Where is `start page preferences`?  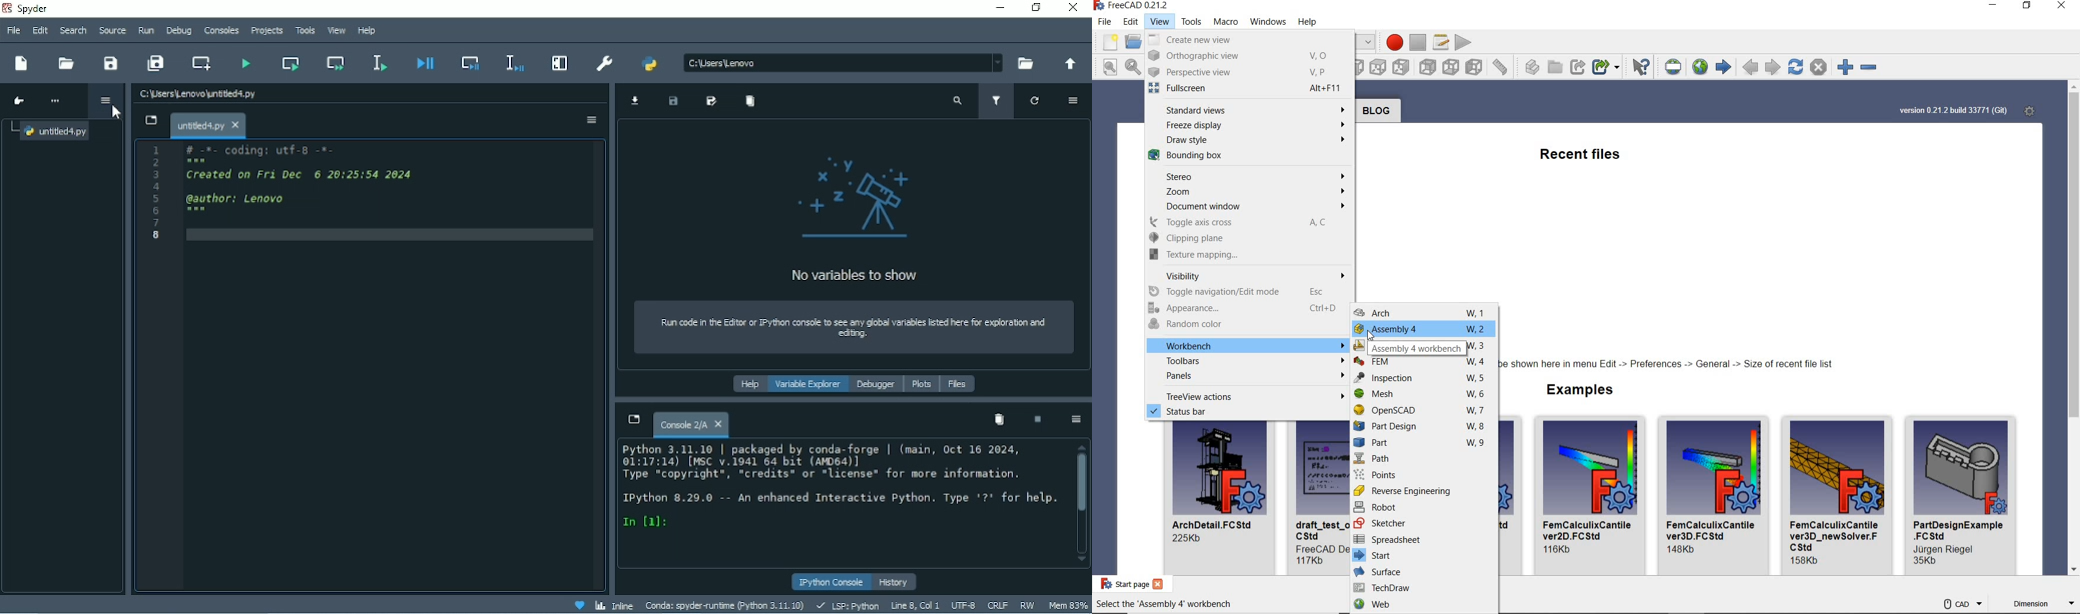 start page preferences is located at coordinates (2032, 112).